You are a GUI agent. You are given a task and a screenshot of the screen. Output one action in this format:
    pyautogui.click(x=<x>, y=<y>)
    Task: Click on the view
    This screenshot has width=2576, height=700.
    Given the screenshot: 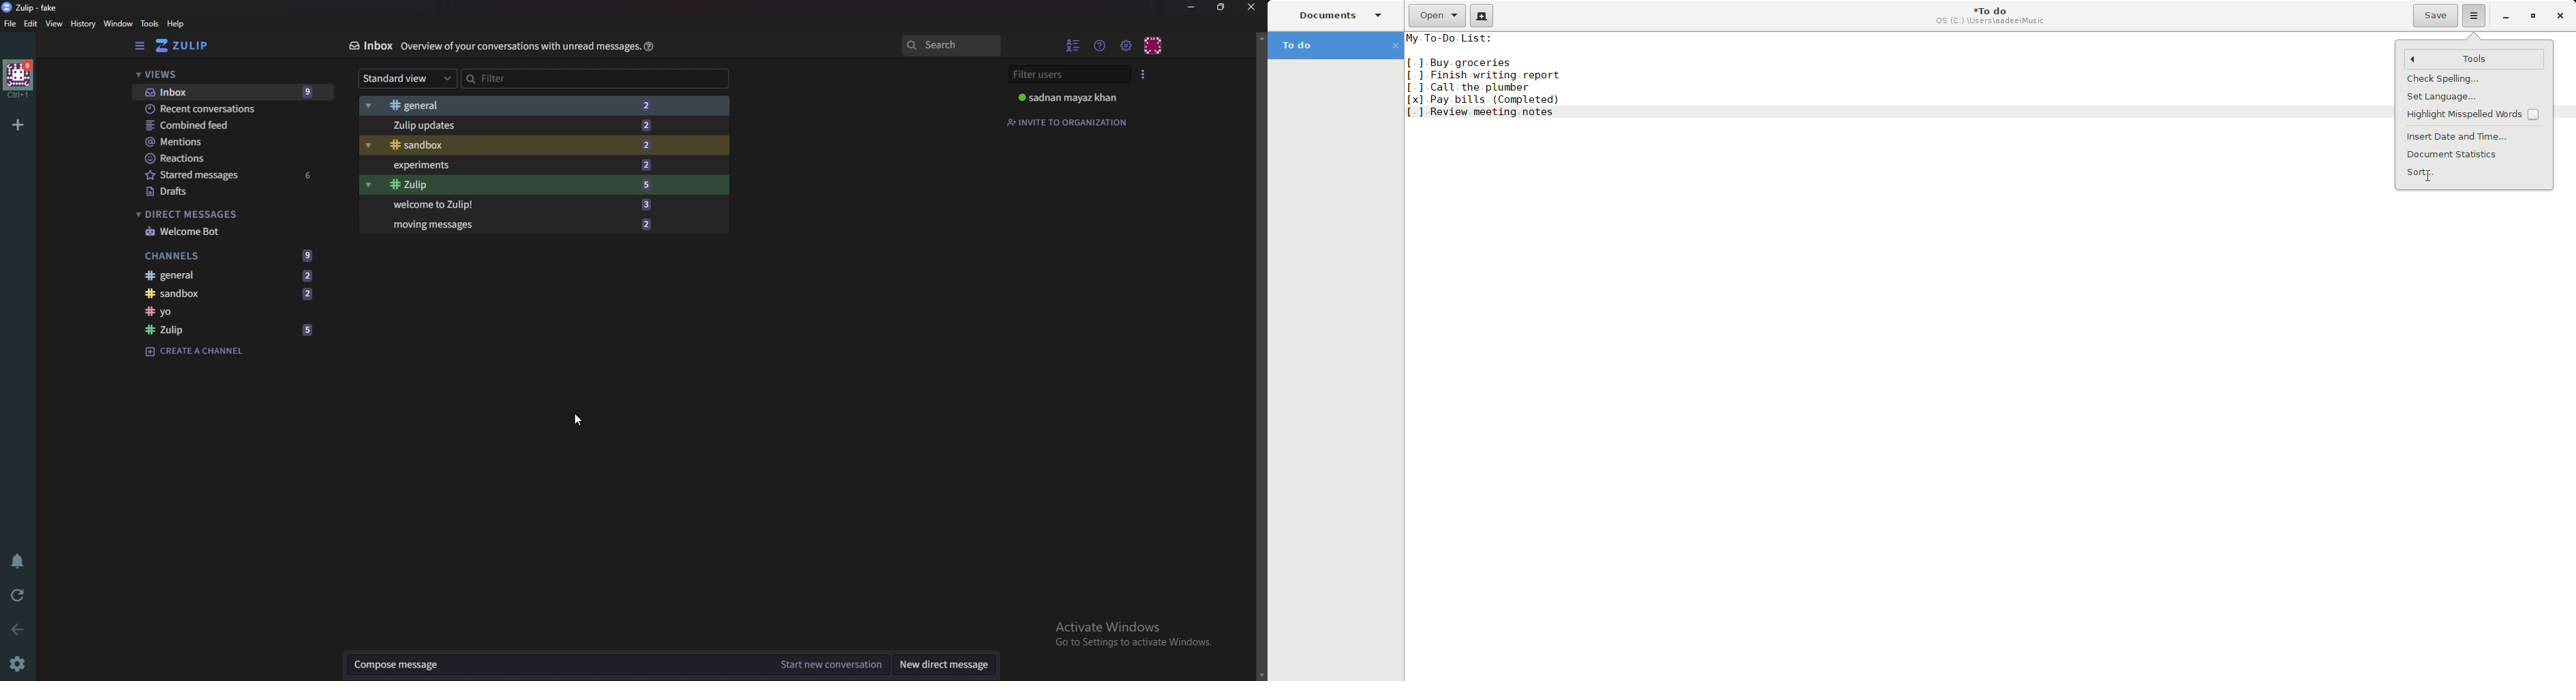 What is the action you would take?
    pyautogui.click(x=55, y=24)
    